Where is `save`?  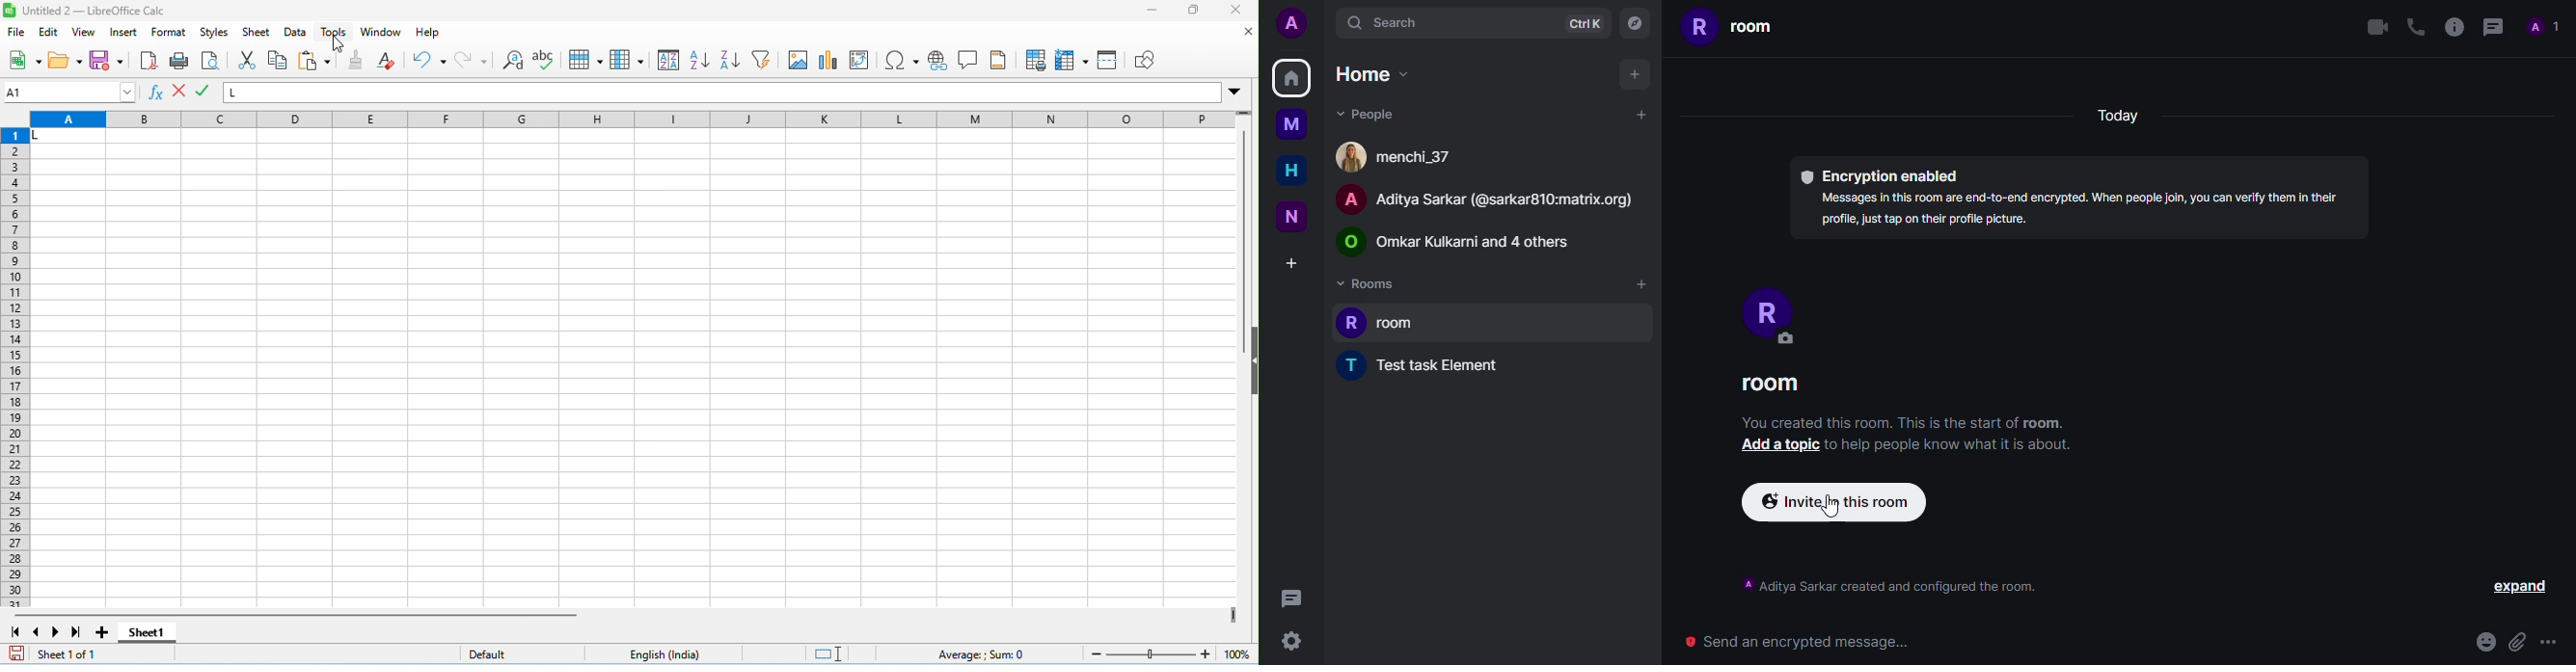 save is located at coordinates (107, 60).